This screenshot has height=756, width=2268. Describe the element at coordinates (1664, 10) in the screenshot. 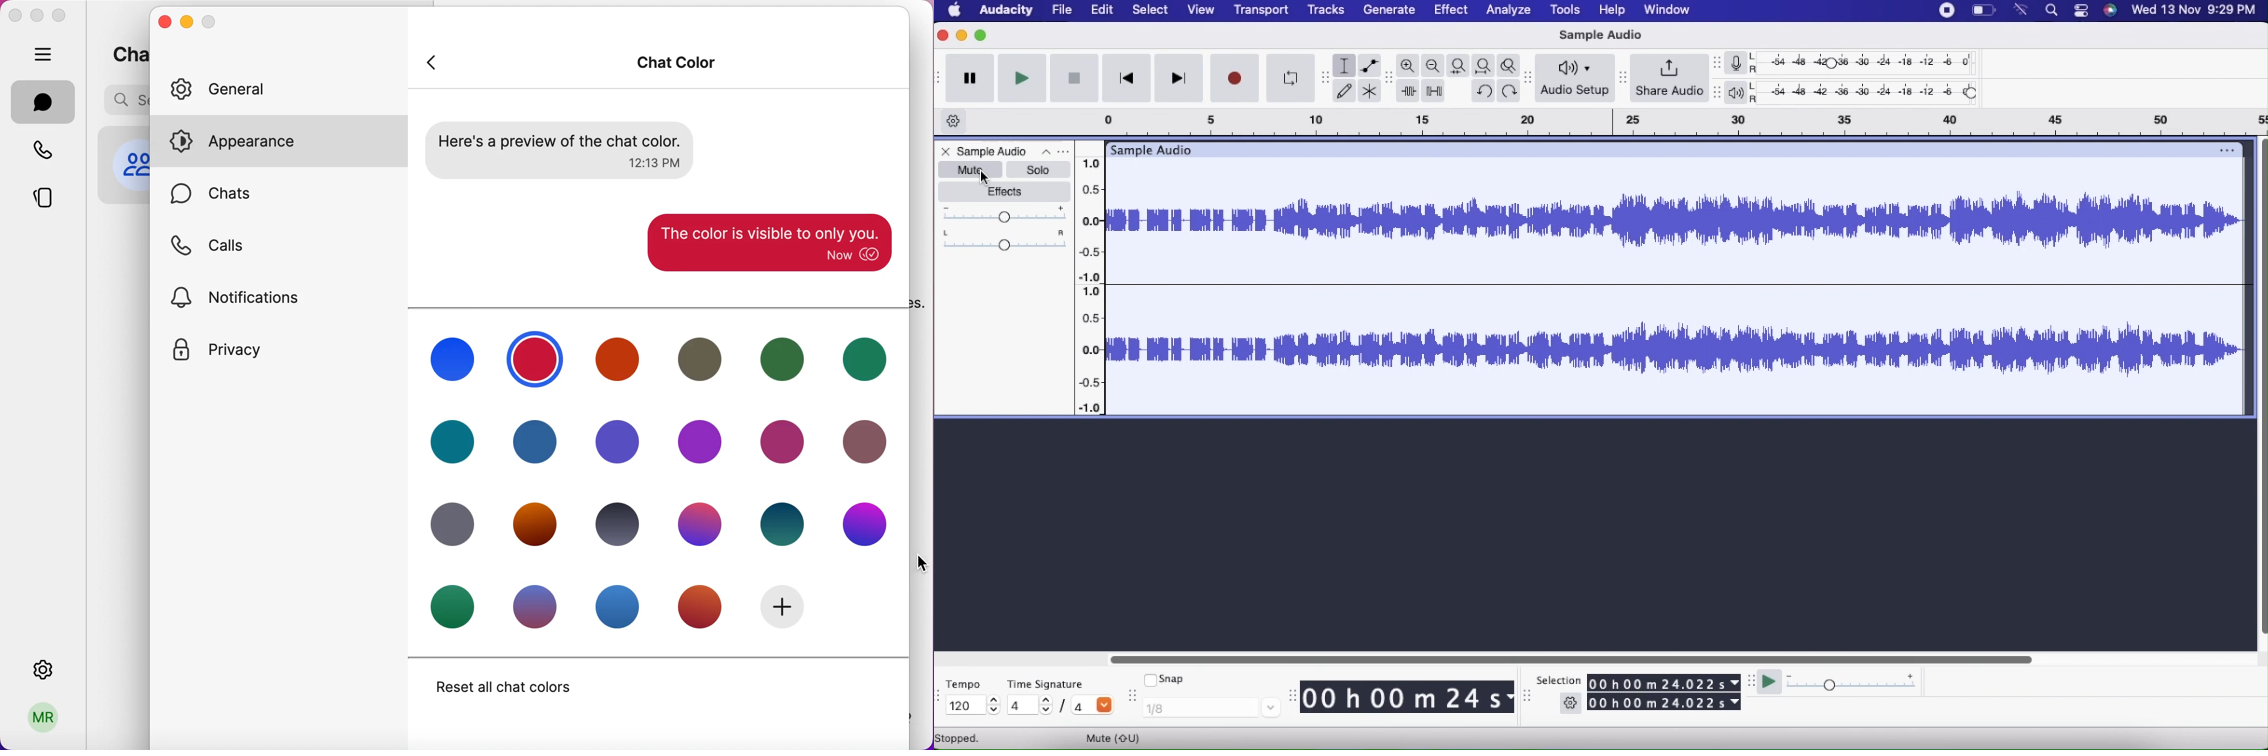

I see `Window` at that location.